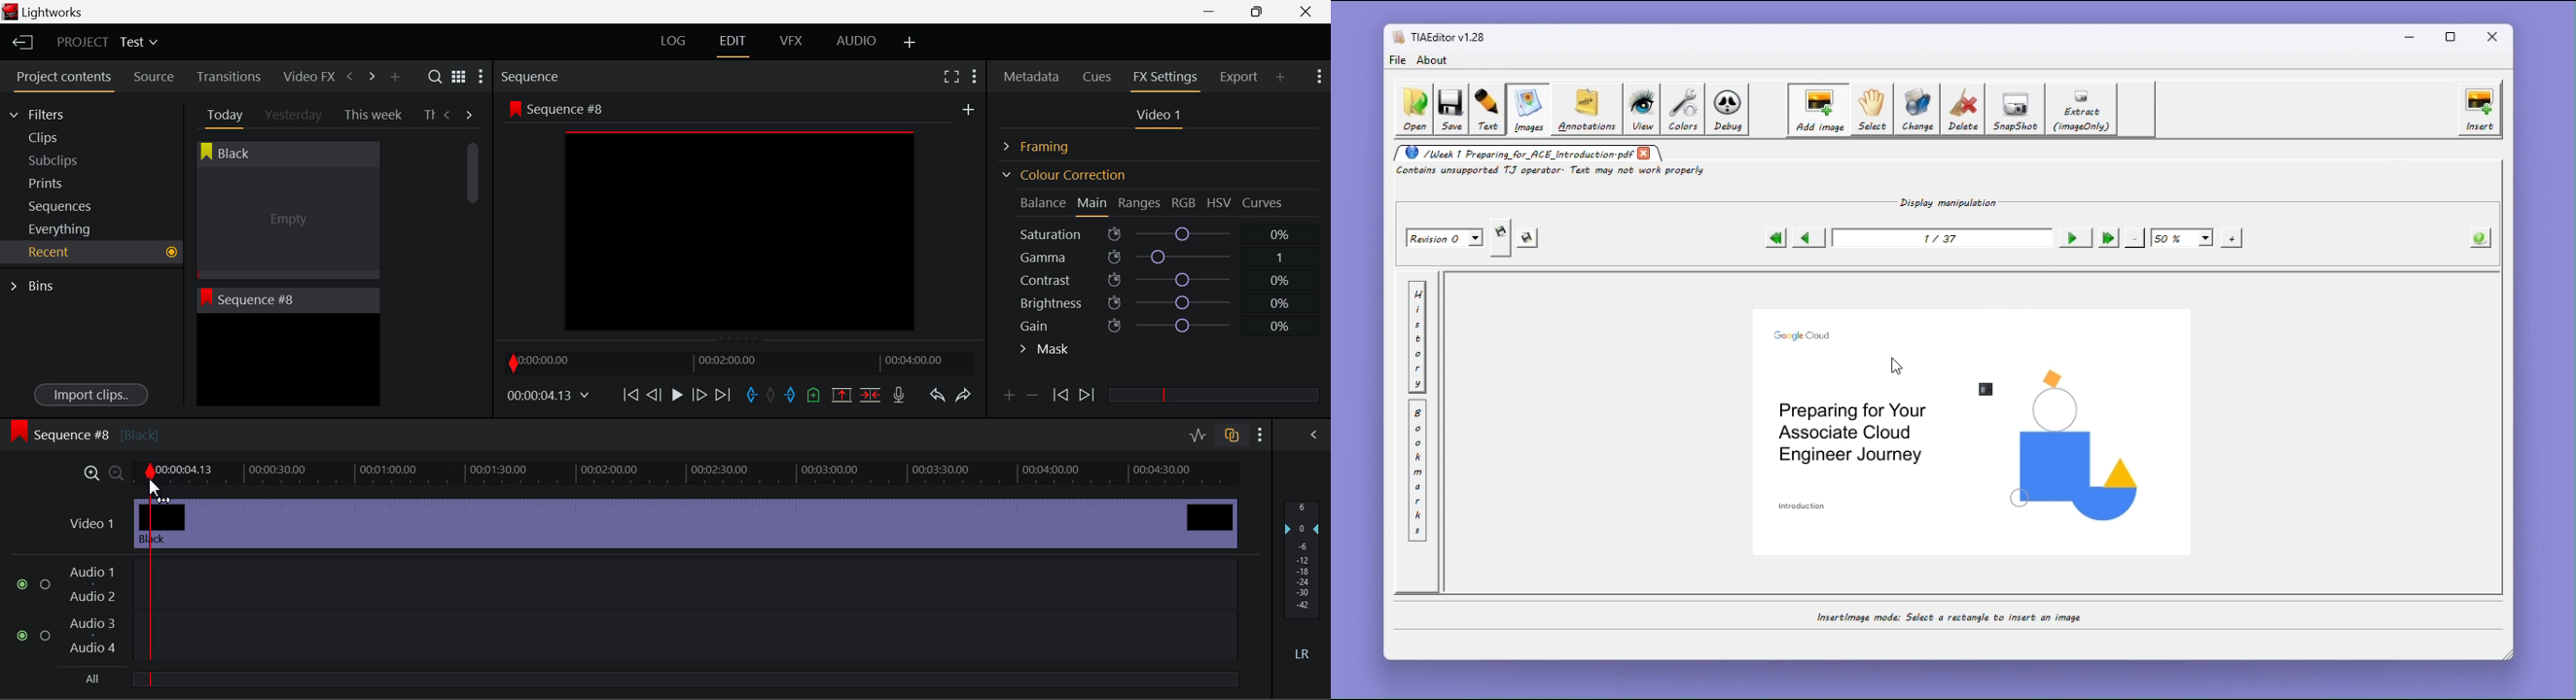 The image size is (2576, 700). What do you see at coordinates (792, 396) in the screenshot?
I see `Mark Out` at bounding box center [792, 396].